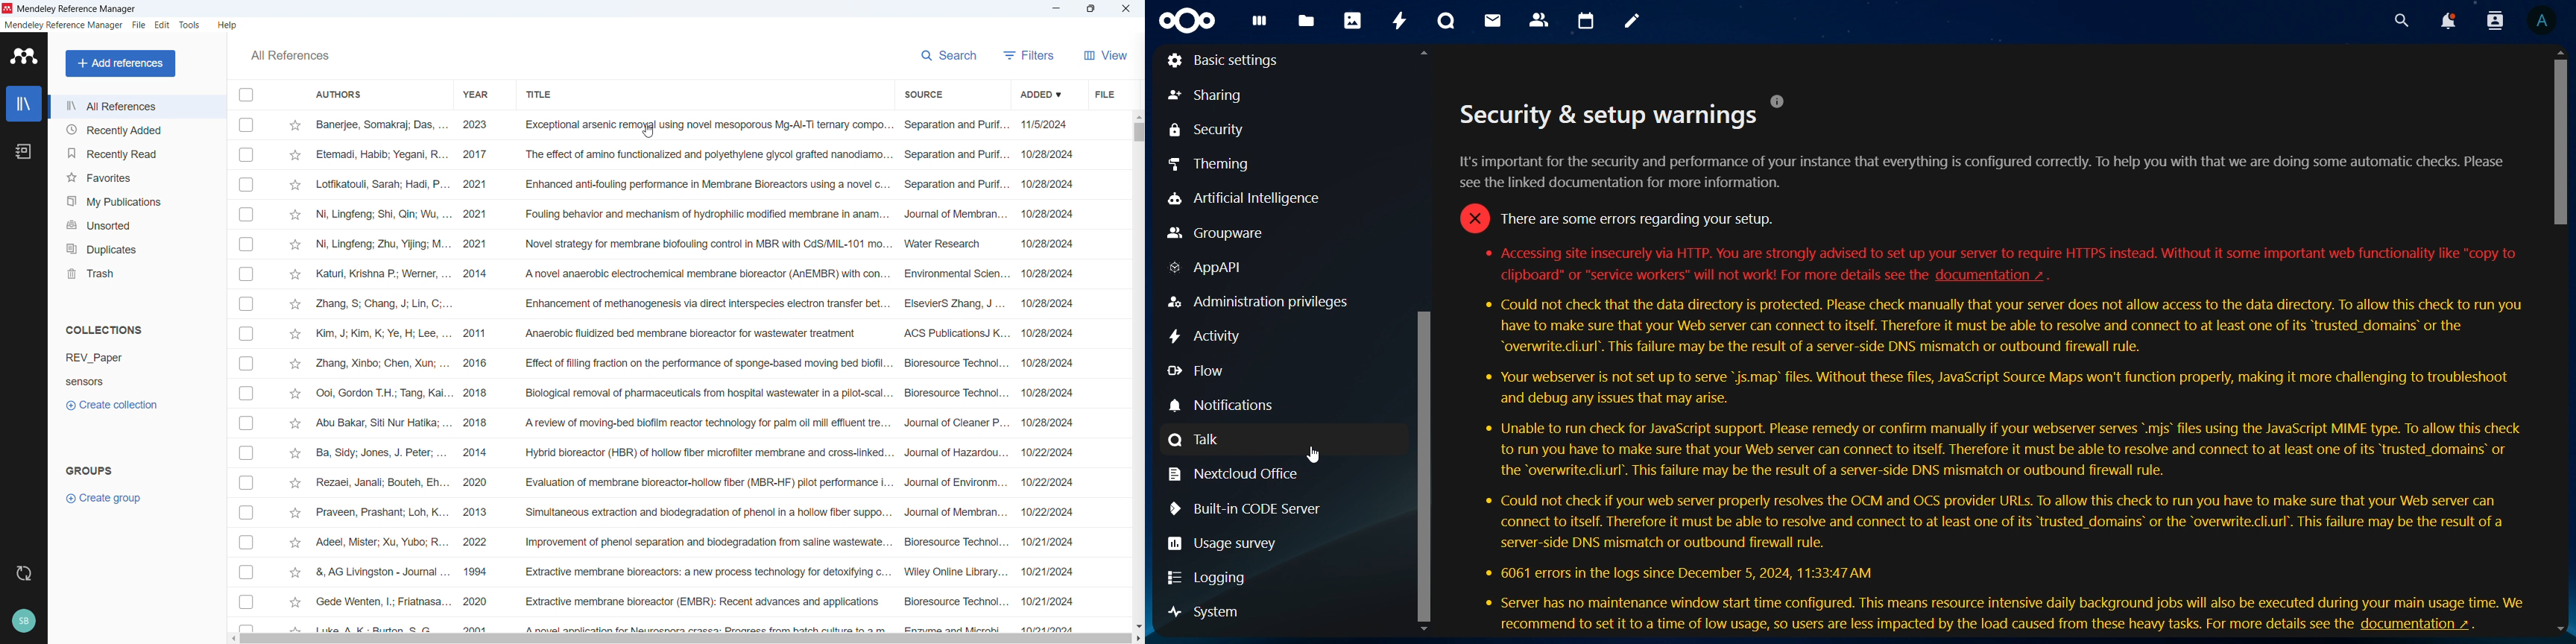  I want to click on ni,lingfeng;shi,qin,wu, so click(384, 213).